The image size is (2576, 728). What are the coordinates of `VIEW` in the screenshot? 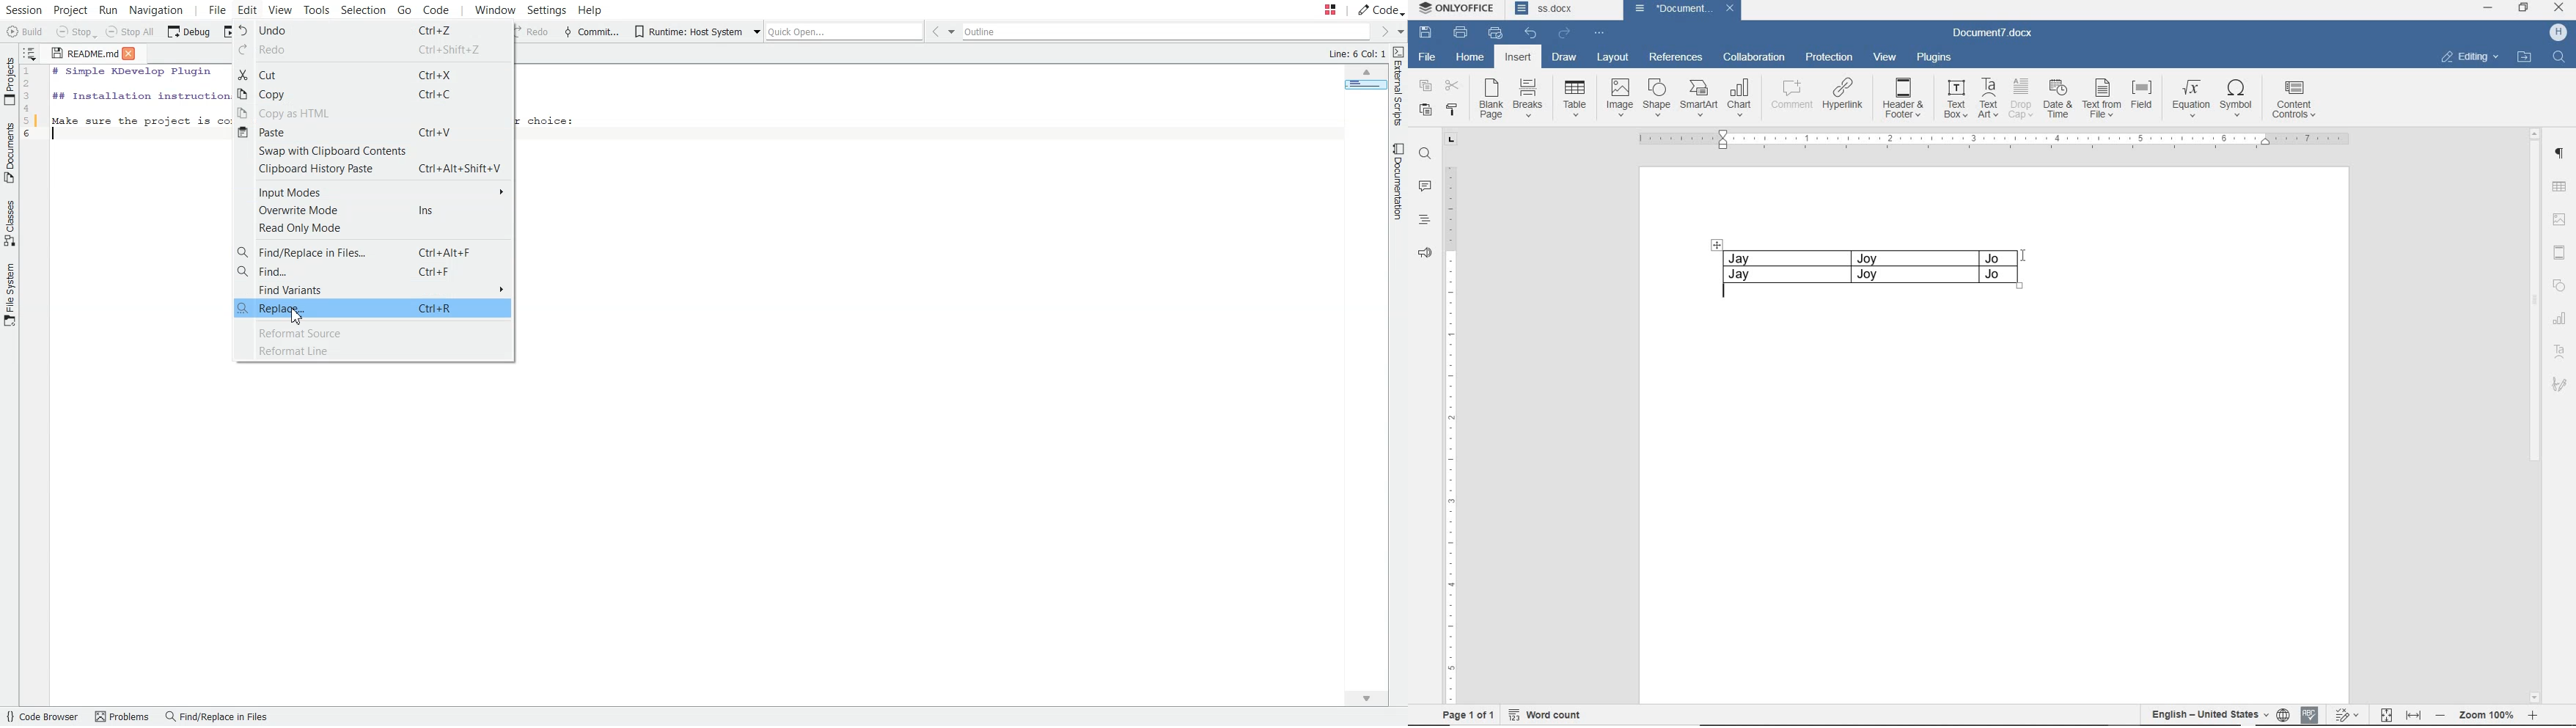 It's located at (1886, 56).